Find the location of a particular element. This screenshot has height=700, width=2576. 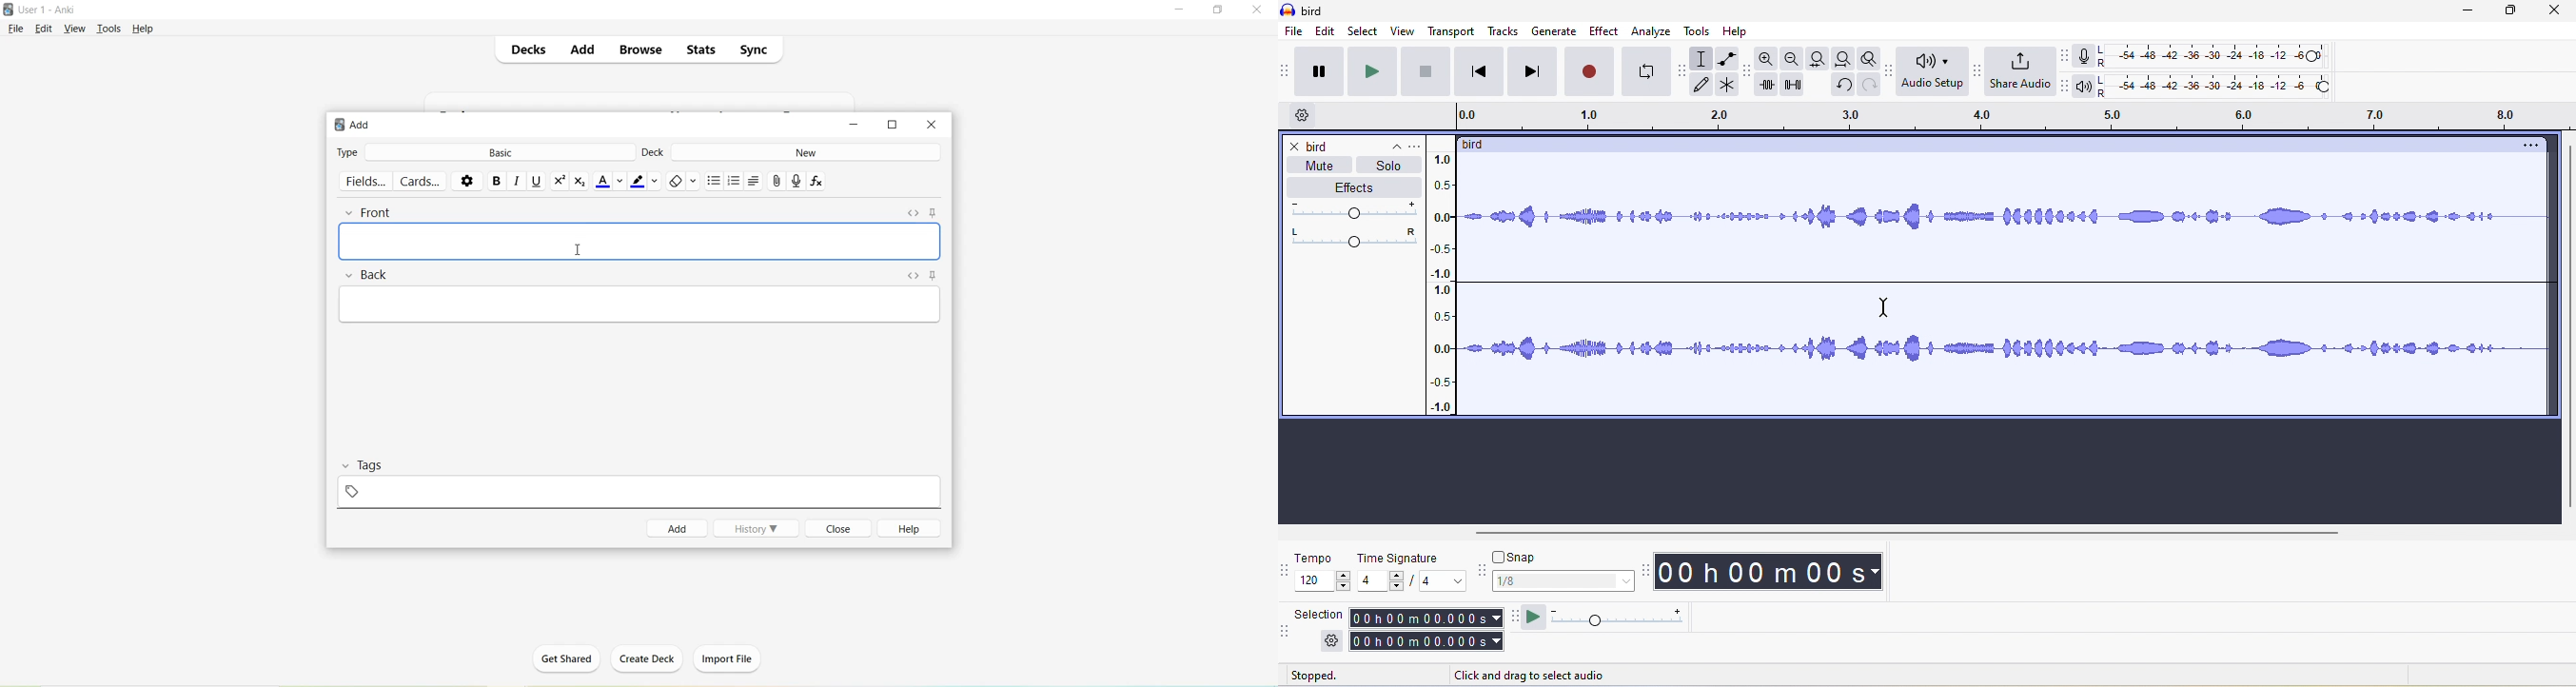

Options is located at coordinates (466, 181).